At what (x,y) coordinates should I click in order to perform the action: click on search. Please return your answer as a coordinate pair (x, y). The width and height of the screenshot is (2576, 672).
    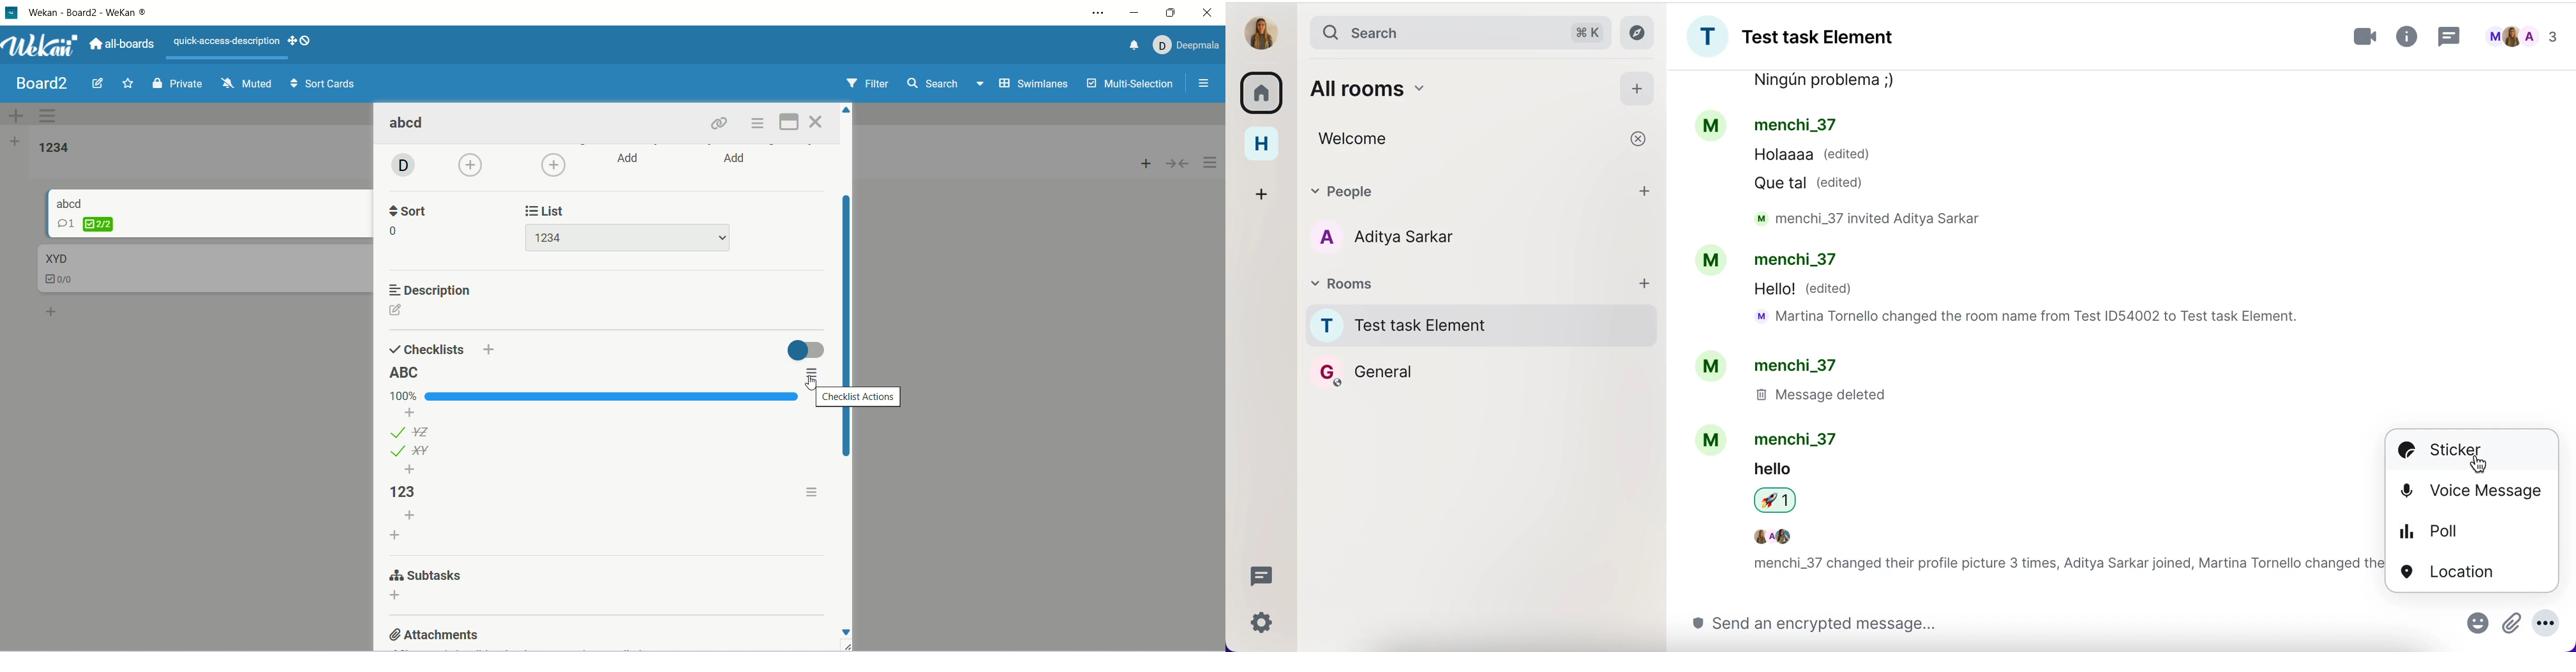
    Looking at the image, I should click on (947, 85).